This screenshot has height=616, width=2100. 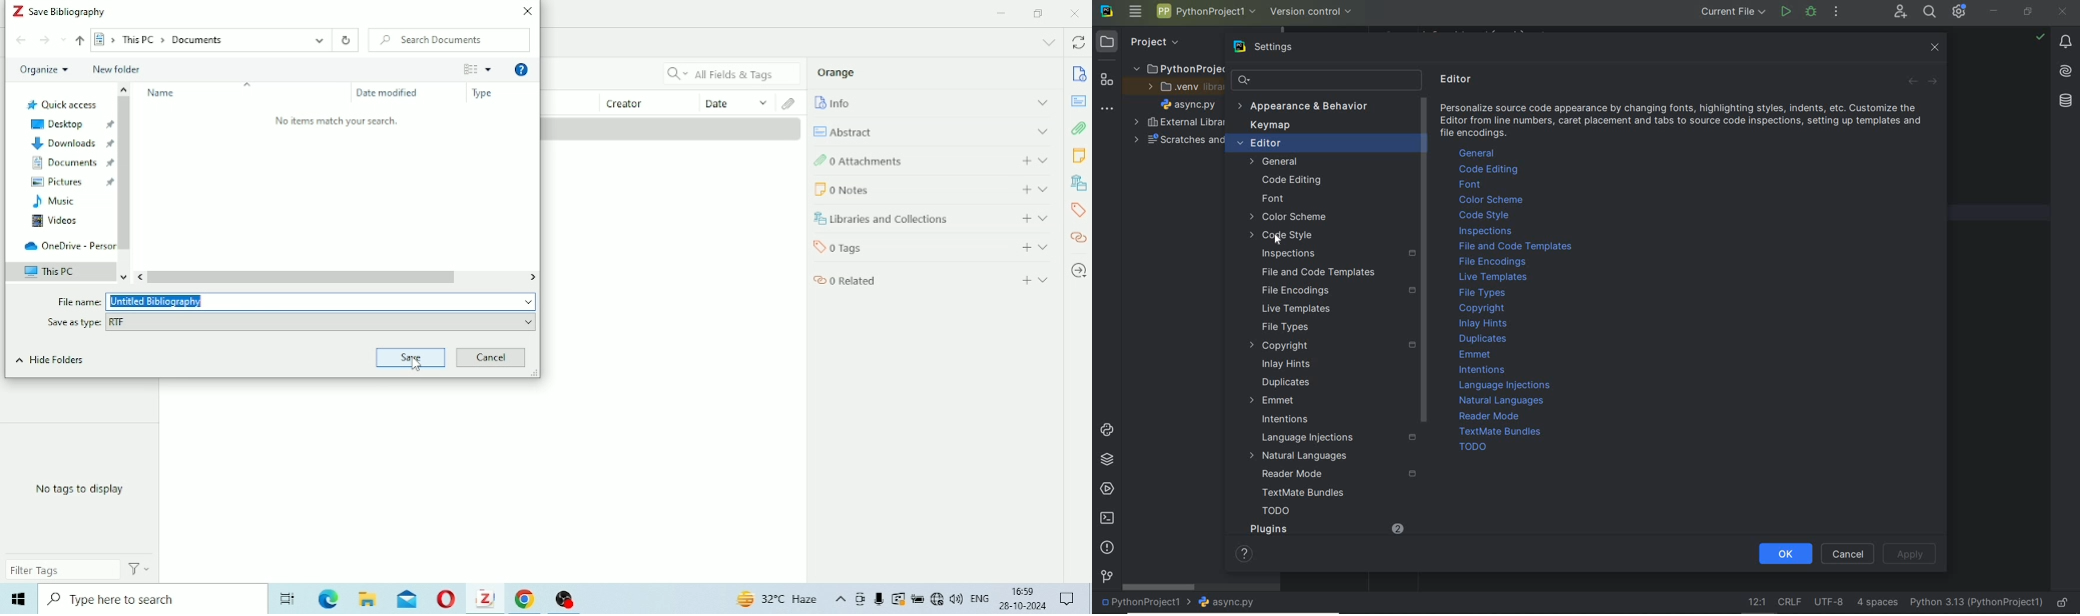 What do you see at coordinates (59, 11) in the screenshot?
I see `Save Bibliography` at bounding box center [59, 11].